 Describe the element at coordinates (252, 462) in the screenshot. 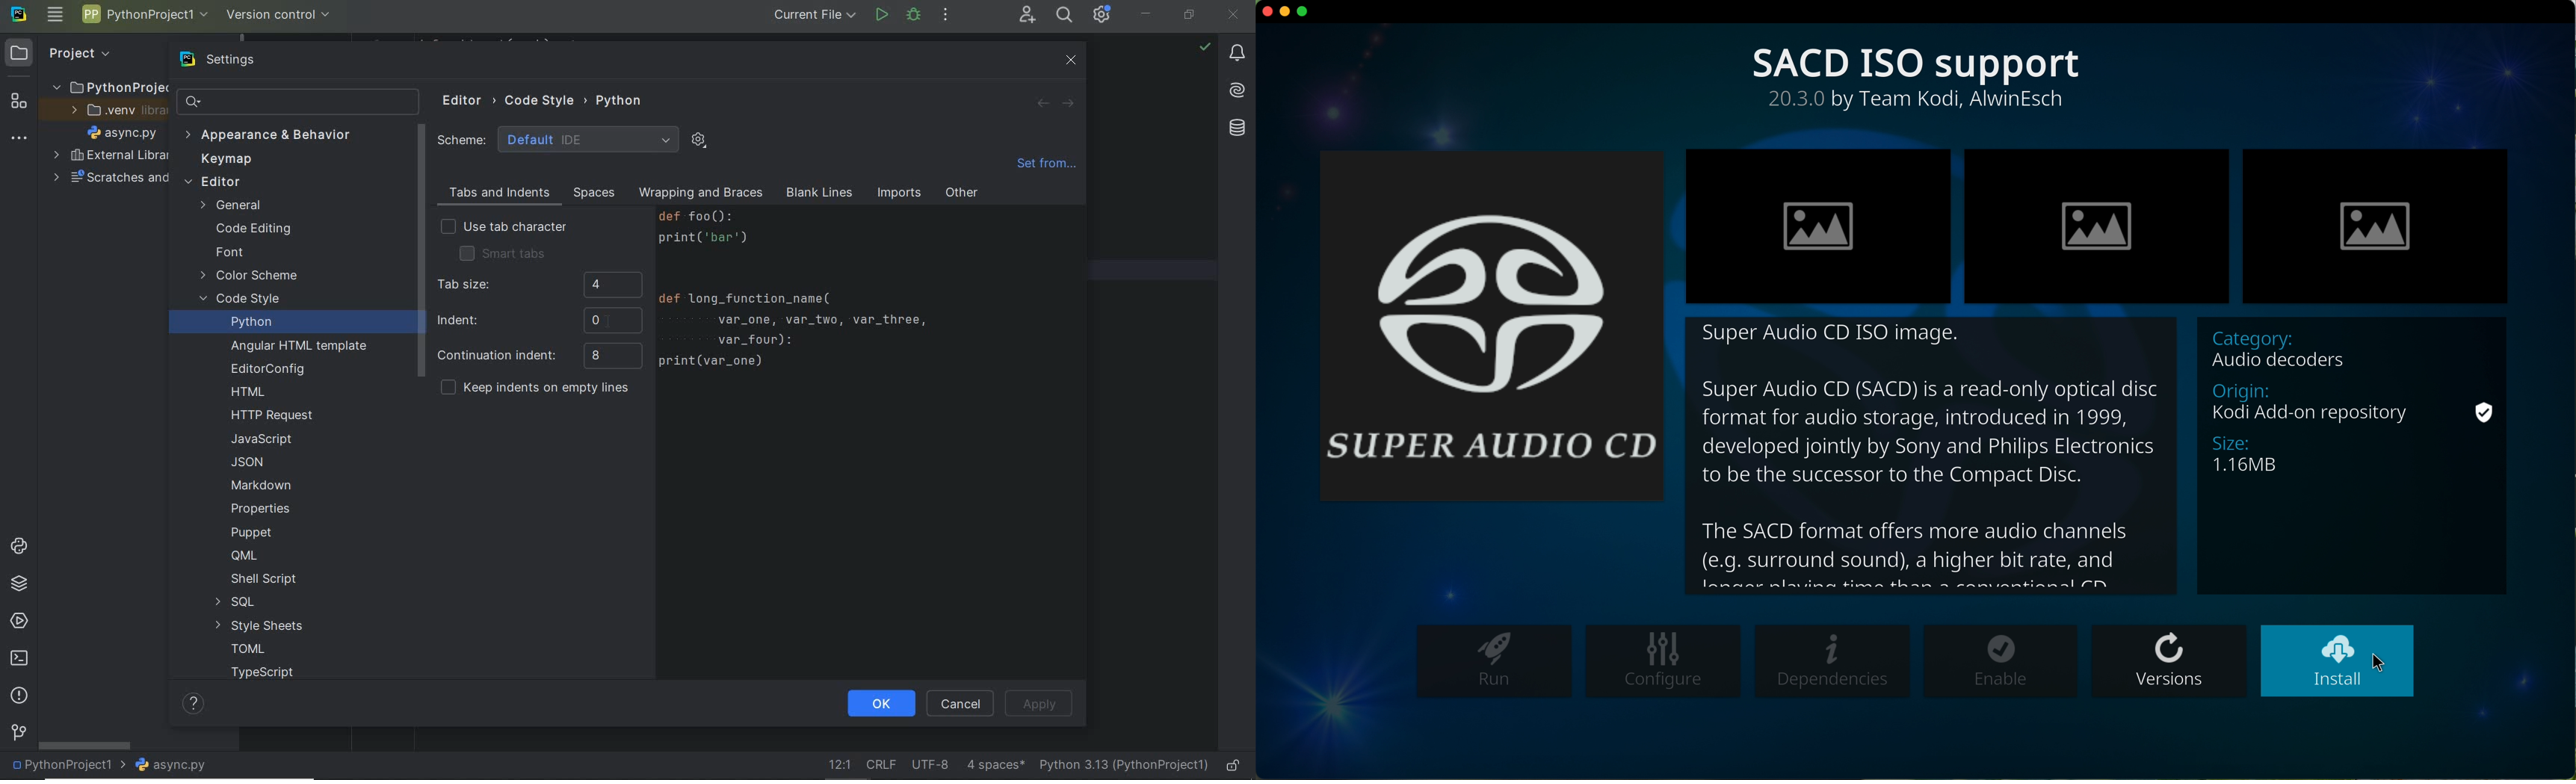

I see `JSON` at that location.